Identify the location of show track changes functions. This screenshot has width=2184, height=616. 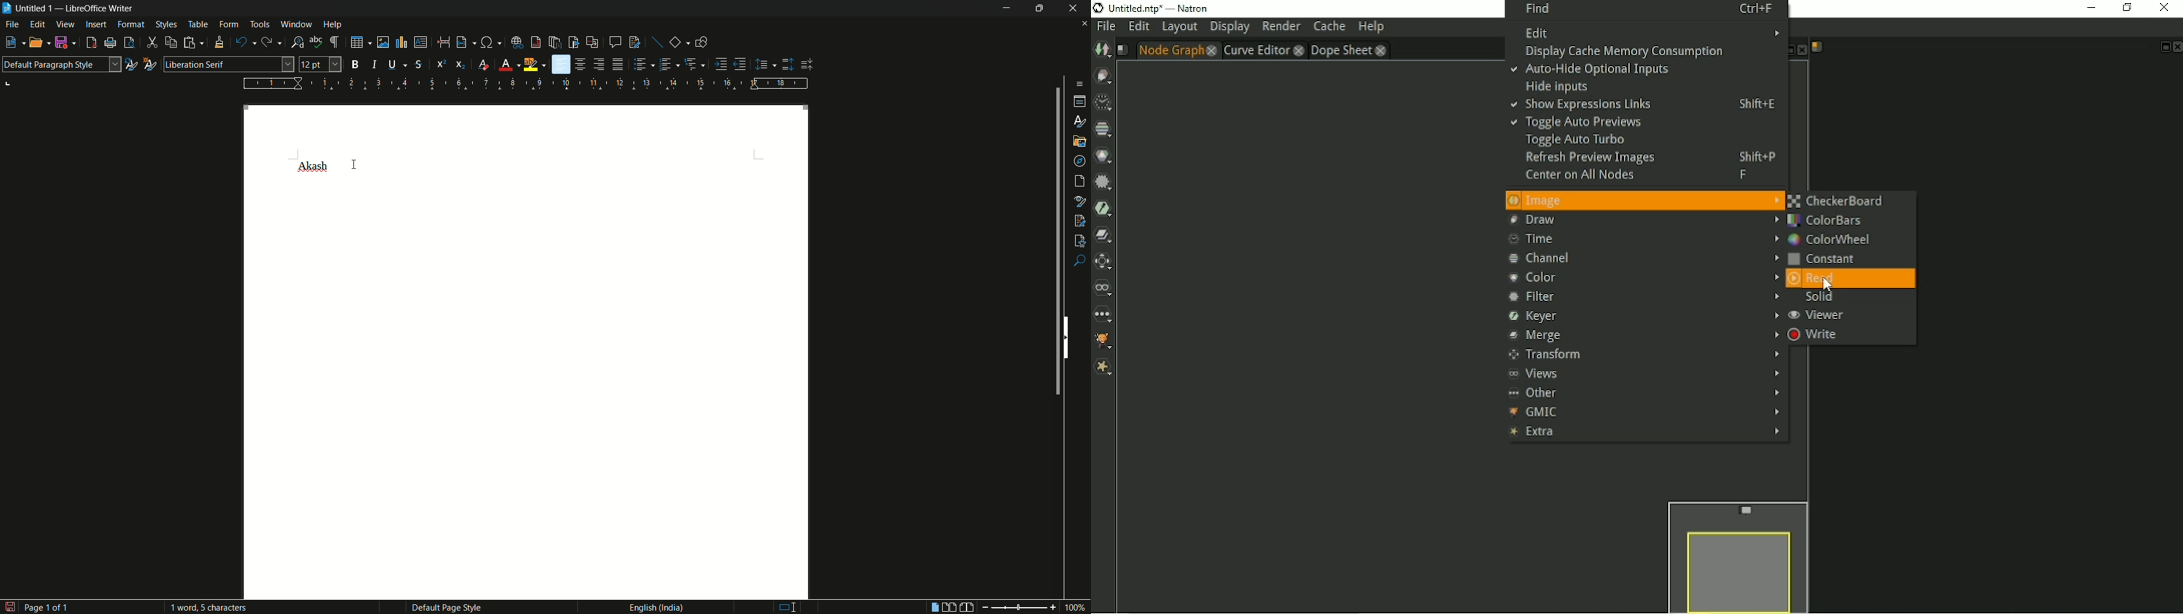
(636, 42).